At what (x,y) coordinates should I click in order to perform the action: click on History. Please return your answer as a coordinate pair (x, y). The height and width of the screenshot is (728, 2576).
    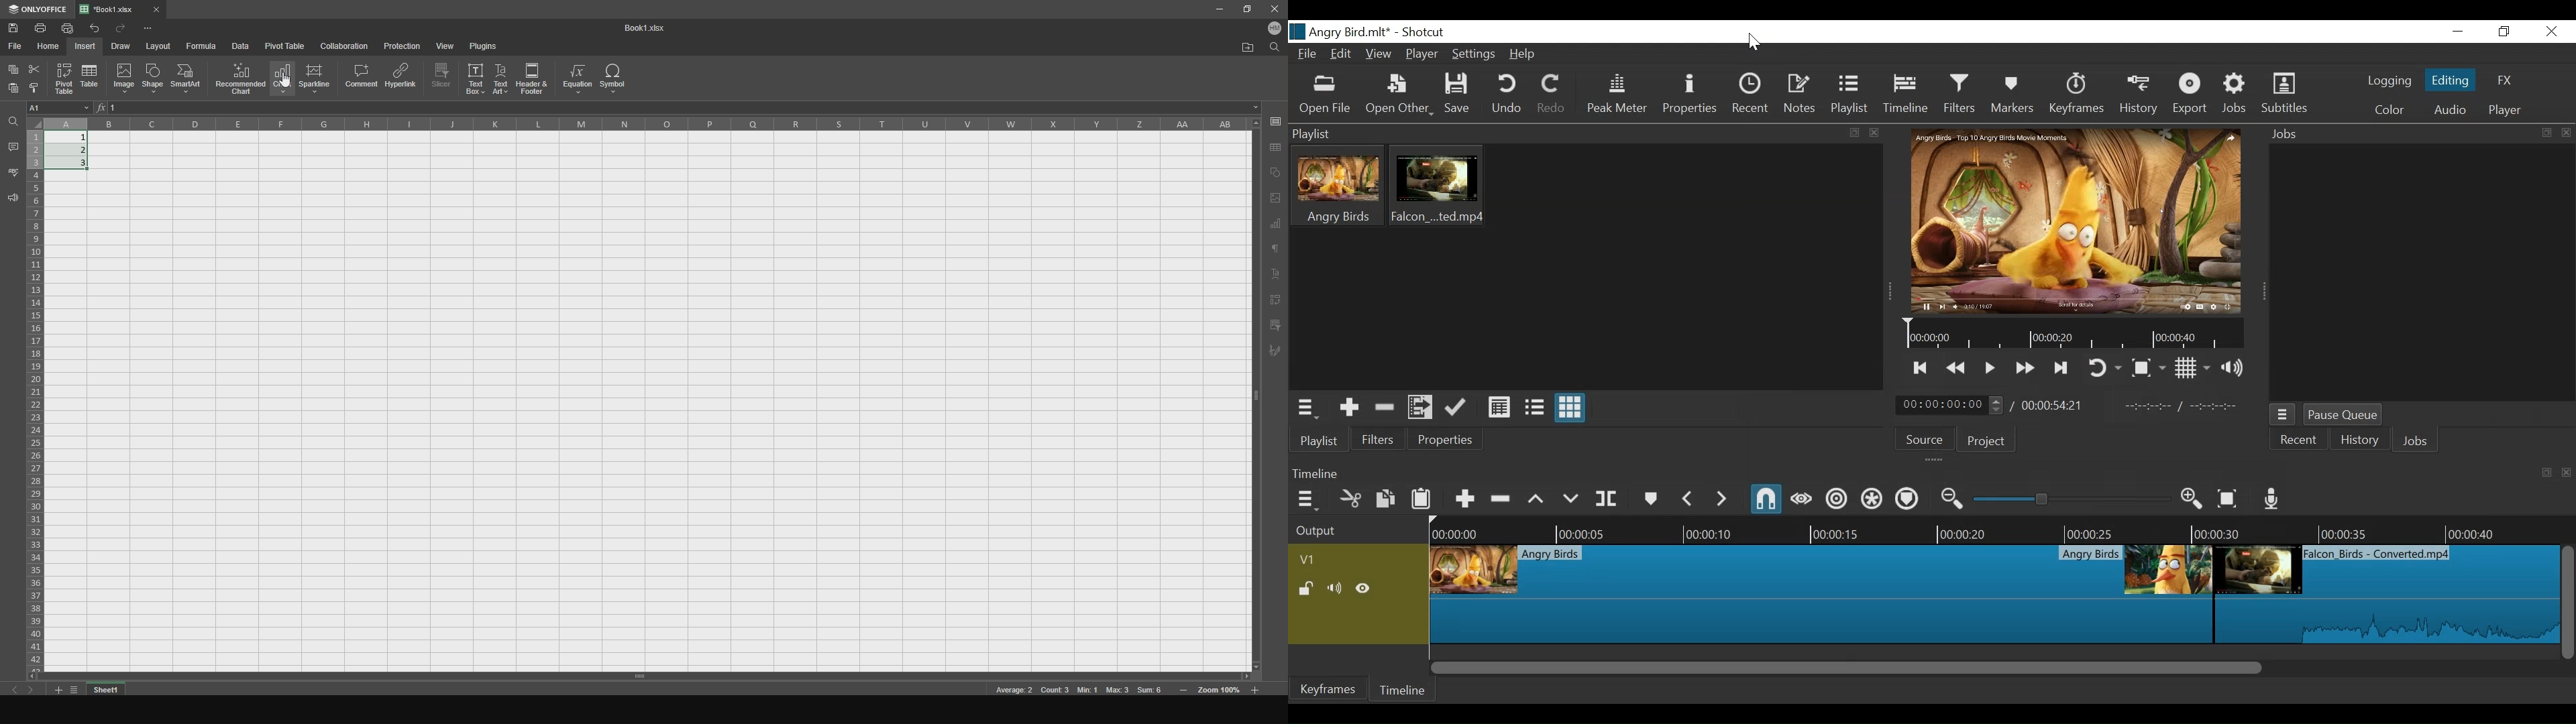
    Looking at the image, I should click on (2140, 96).